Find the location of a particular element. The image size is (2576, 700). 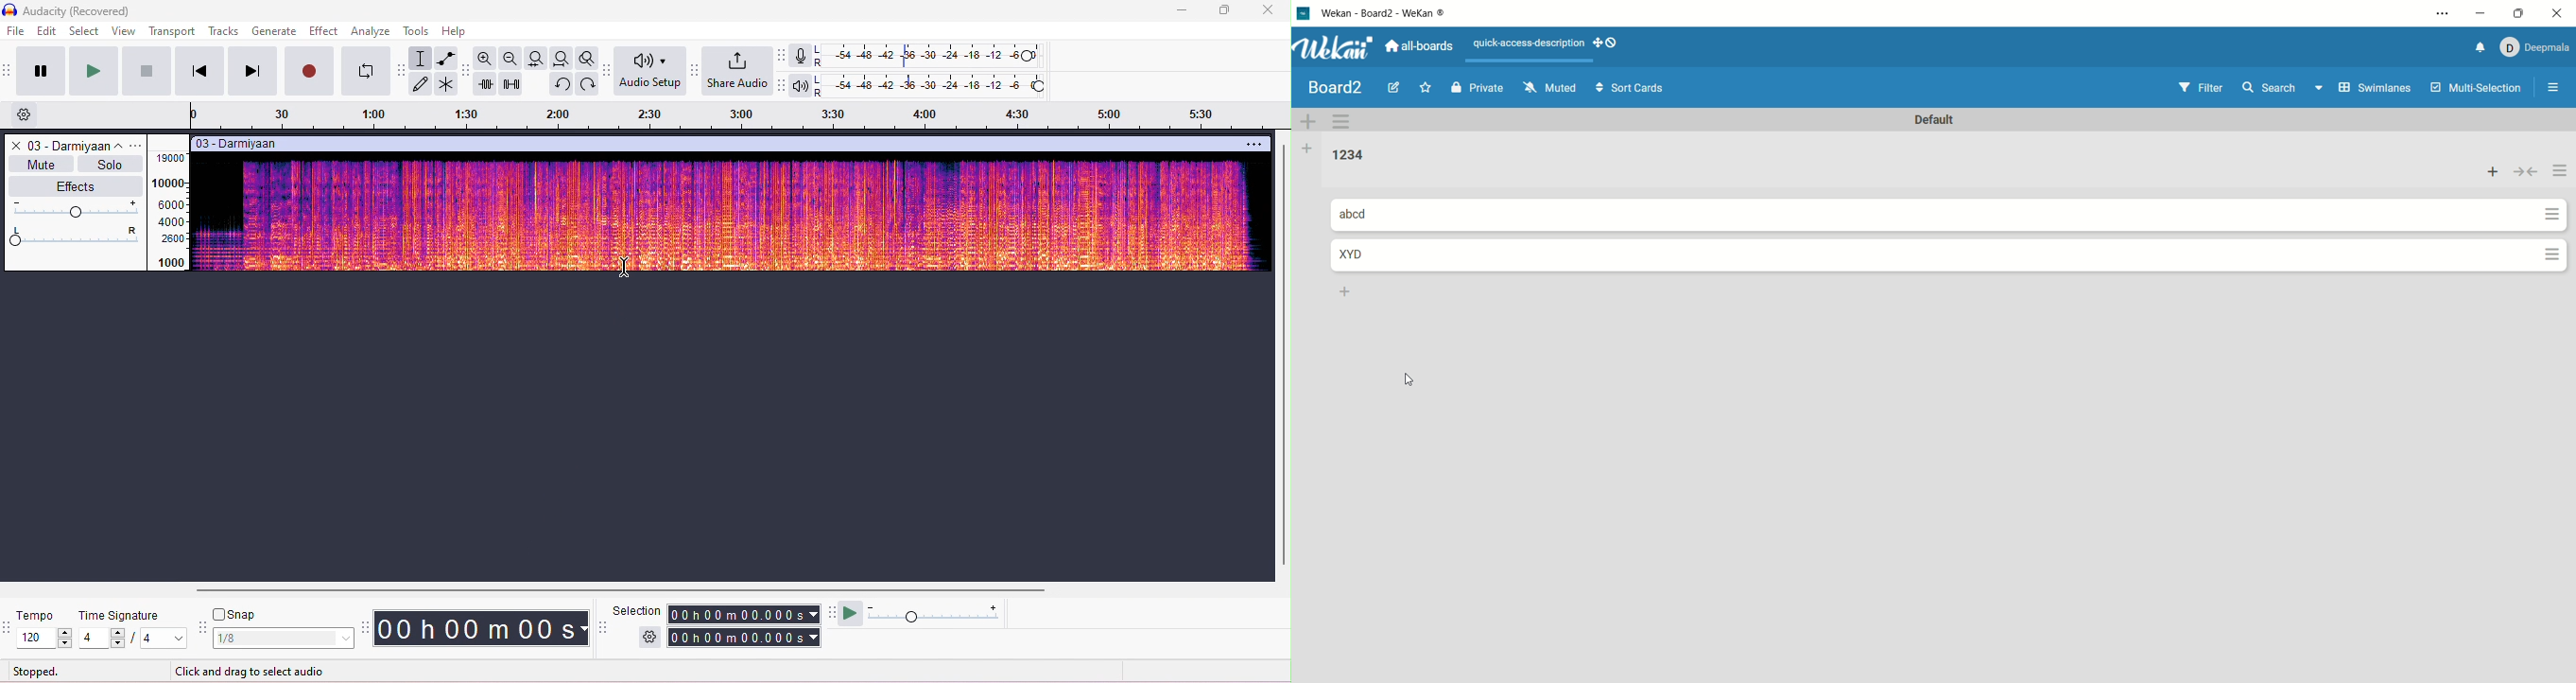

maximize is located at coordinates (2521, 10).